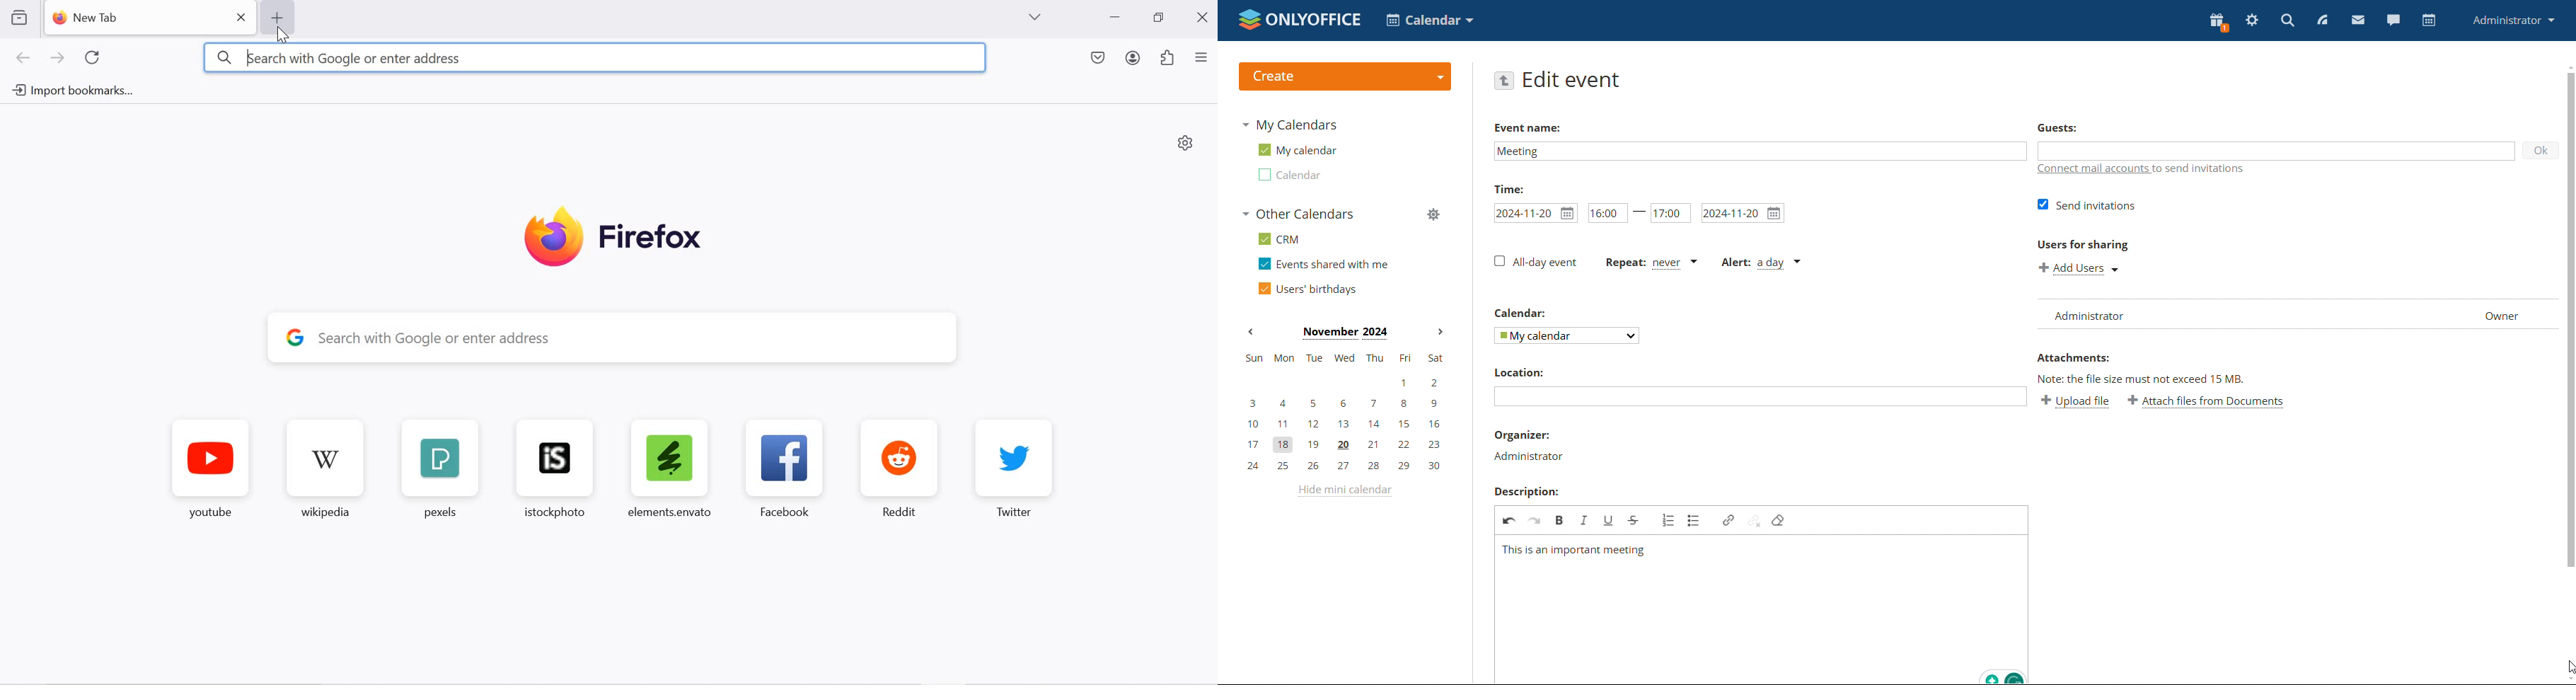 The image size is (2576, 700). Describe the element at coordinates (668, 468) in the screenshot. I see `elements.envanto favorite` at that location.